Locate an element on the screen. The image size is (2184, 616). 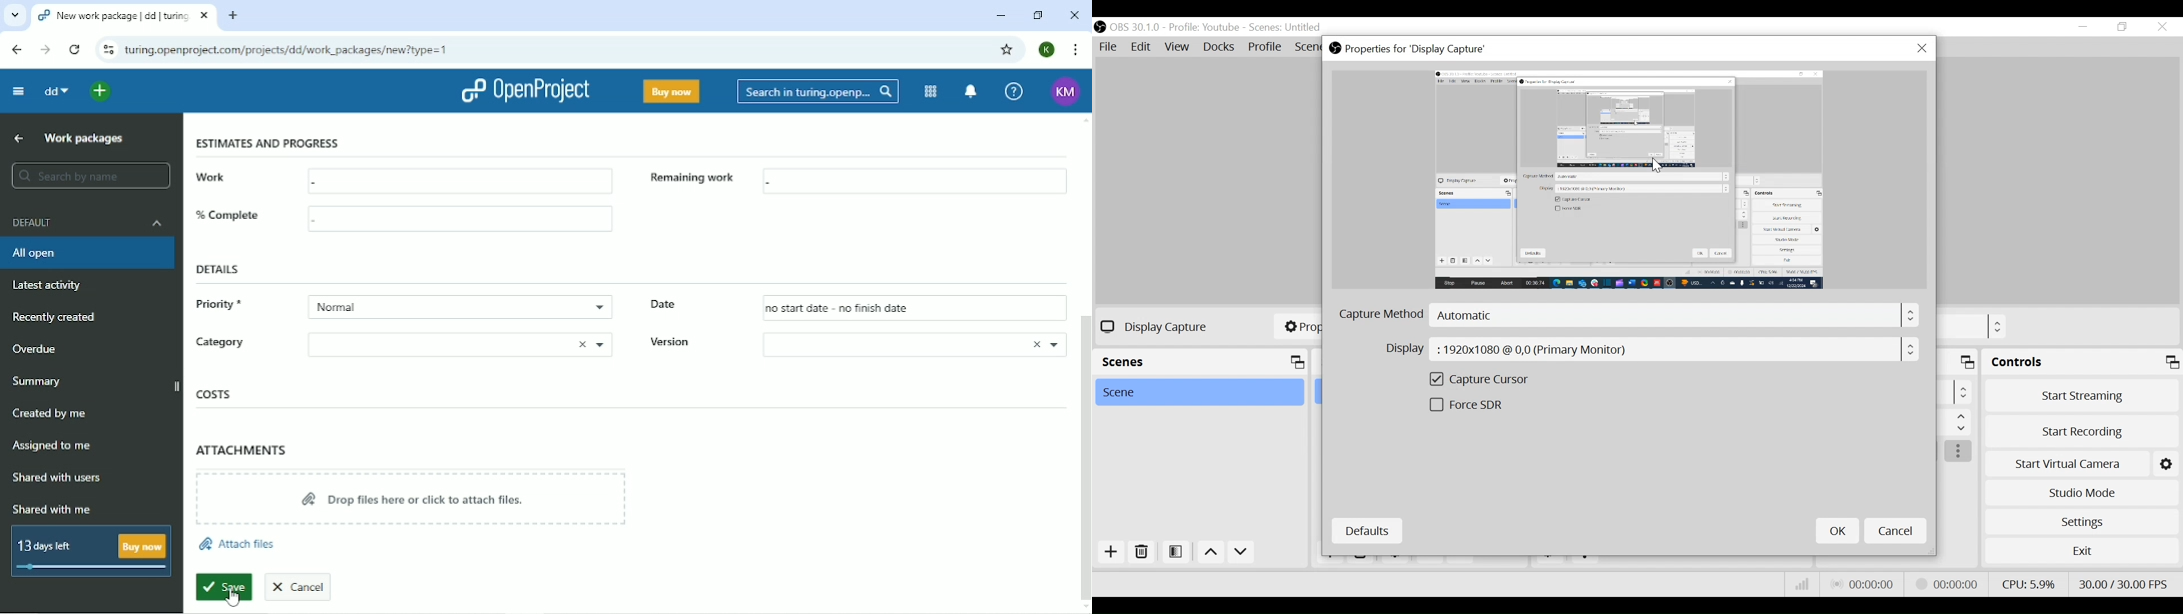
Close is located at coordinates (1076, 15).